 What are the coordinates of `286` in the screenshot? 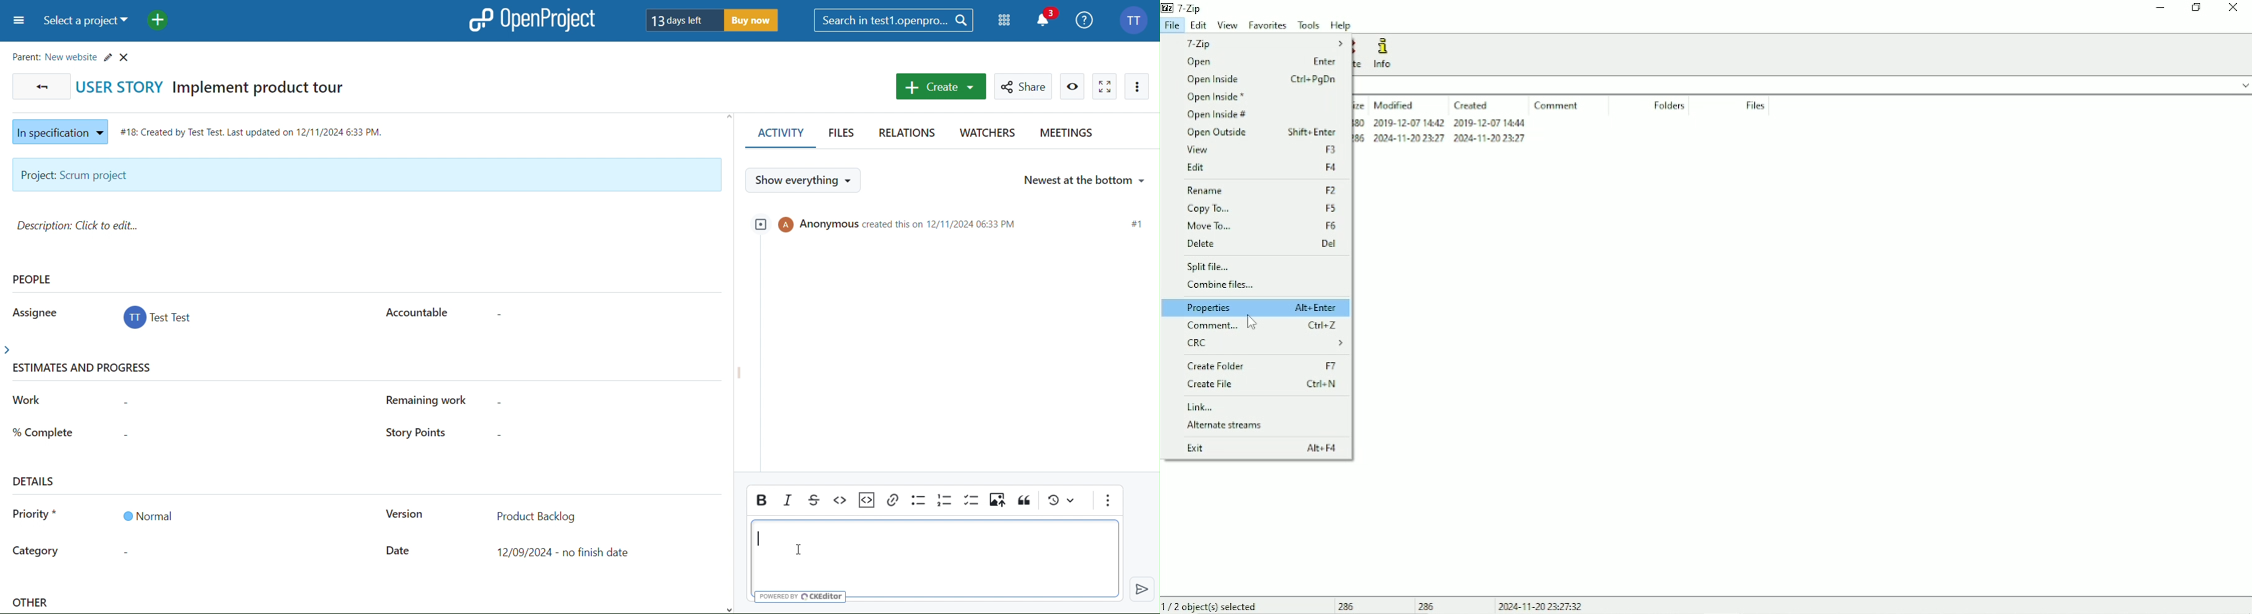 It's located at (1360, 138).